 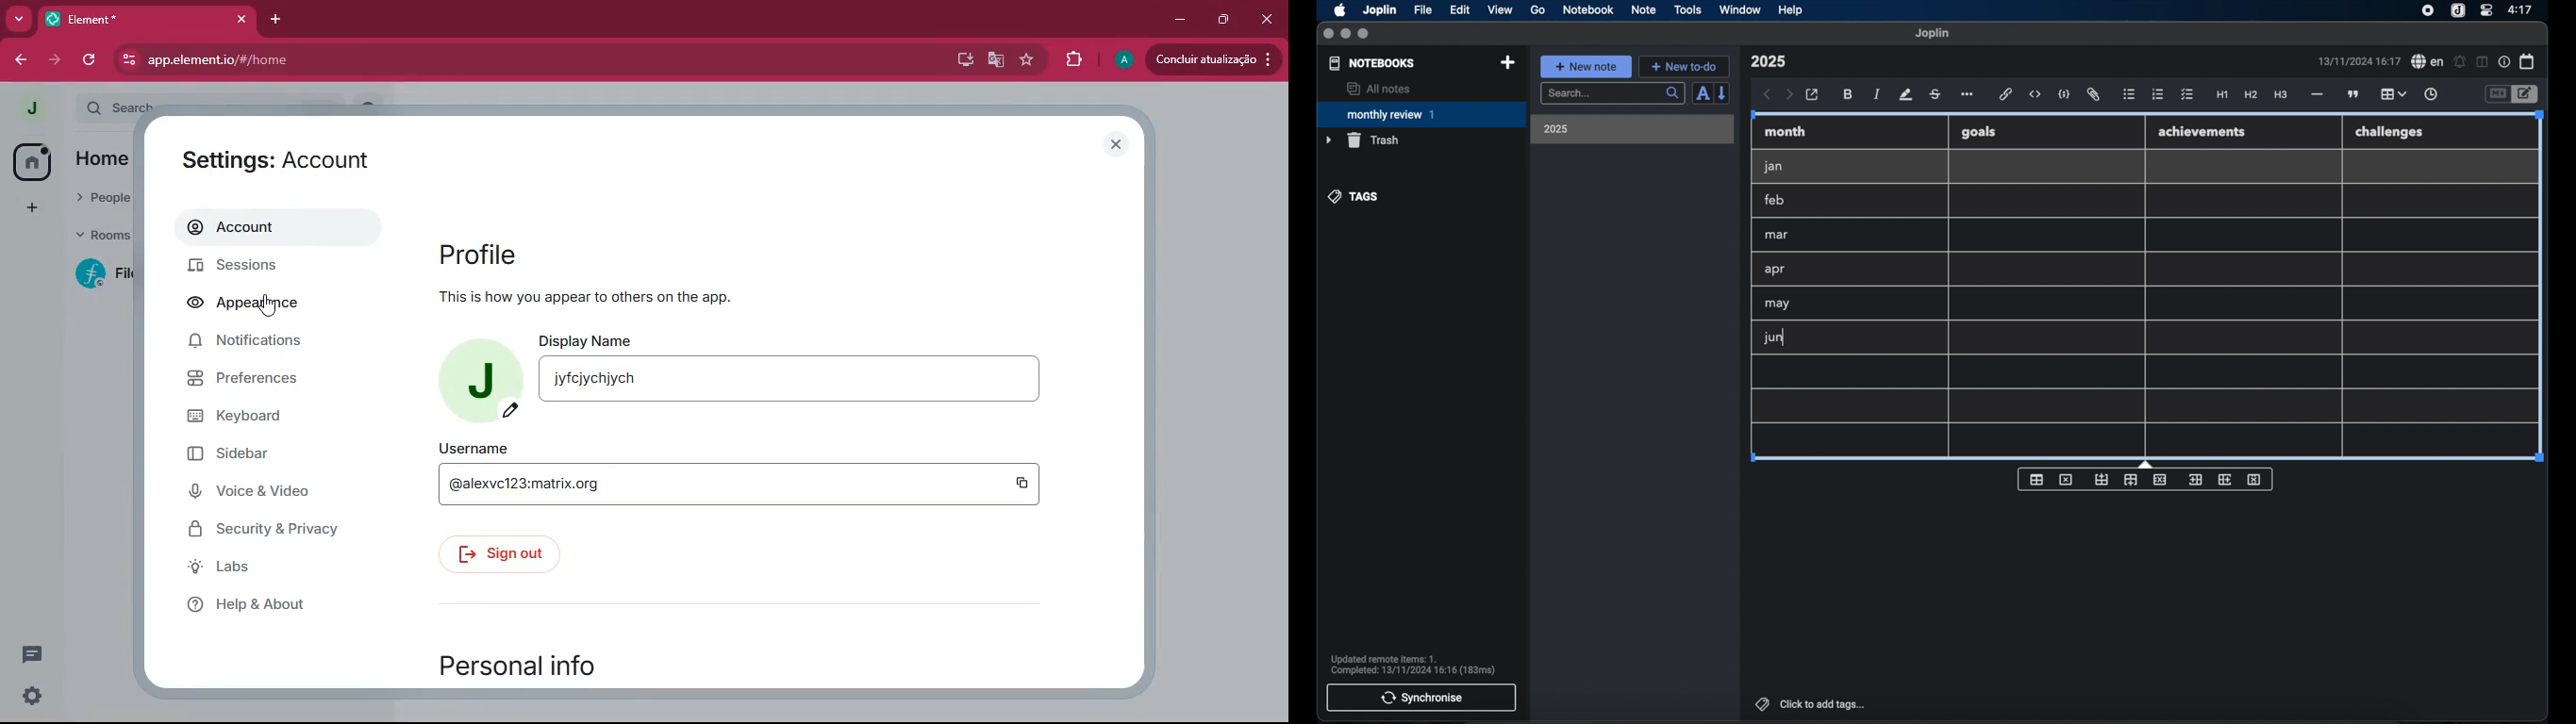 I want to click on personal info, so click(x=539, y=664).